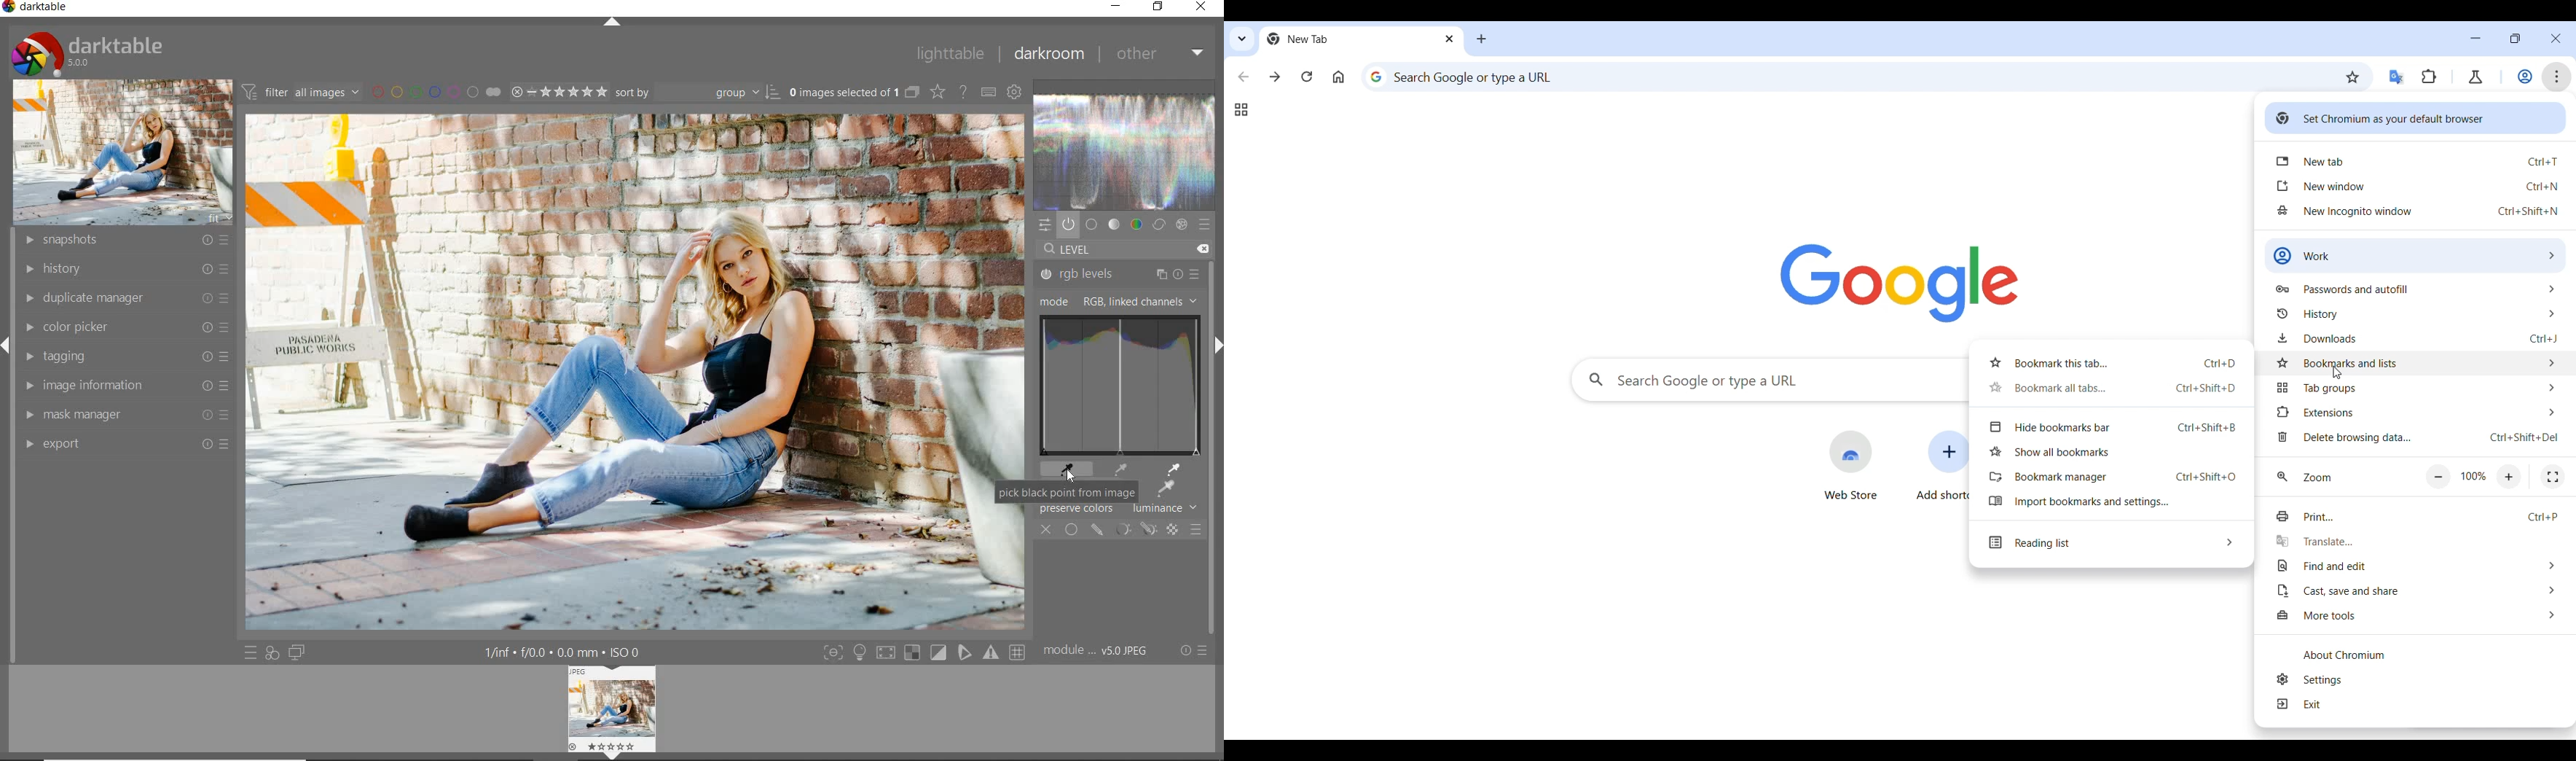  What do you see at coordinates (2514, 39) in the screenshot?
I see `Show interface in a smaller tab` at bounding box center [2514, 39].